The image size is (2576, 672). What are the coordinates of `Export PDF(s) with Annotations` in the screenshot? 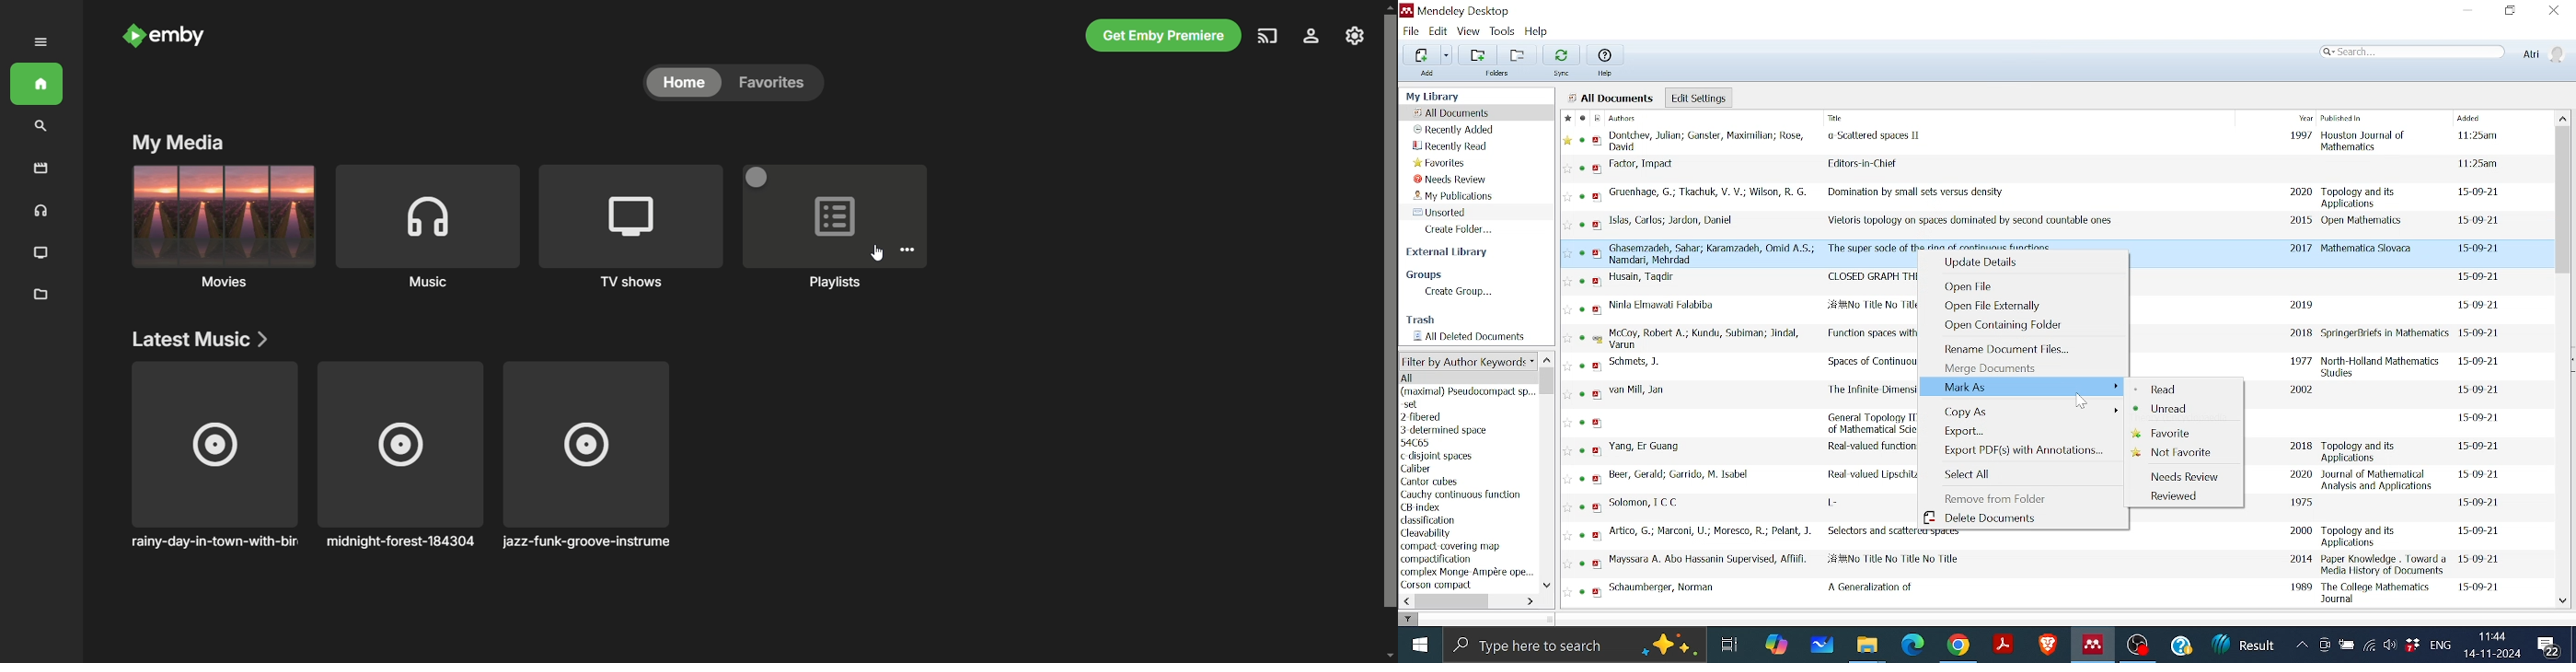 It's located at (2020, 450).